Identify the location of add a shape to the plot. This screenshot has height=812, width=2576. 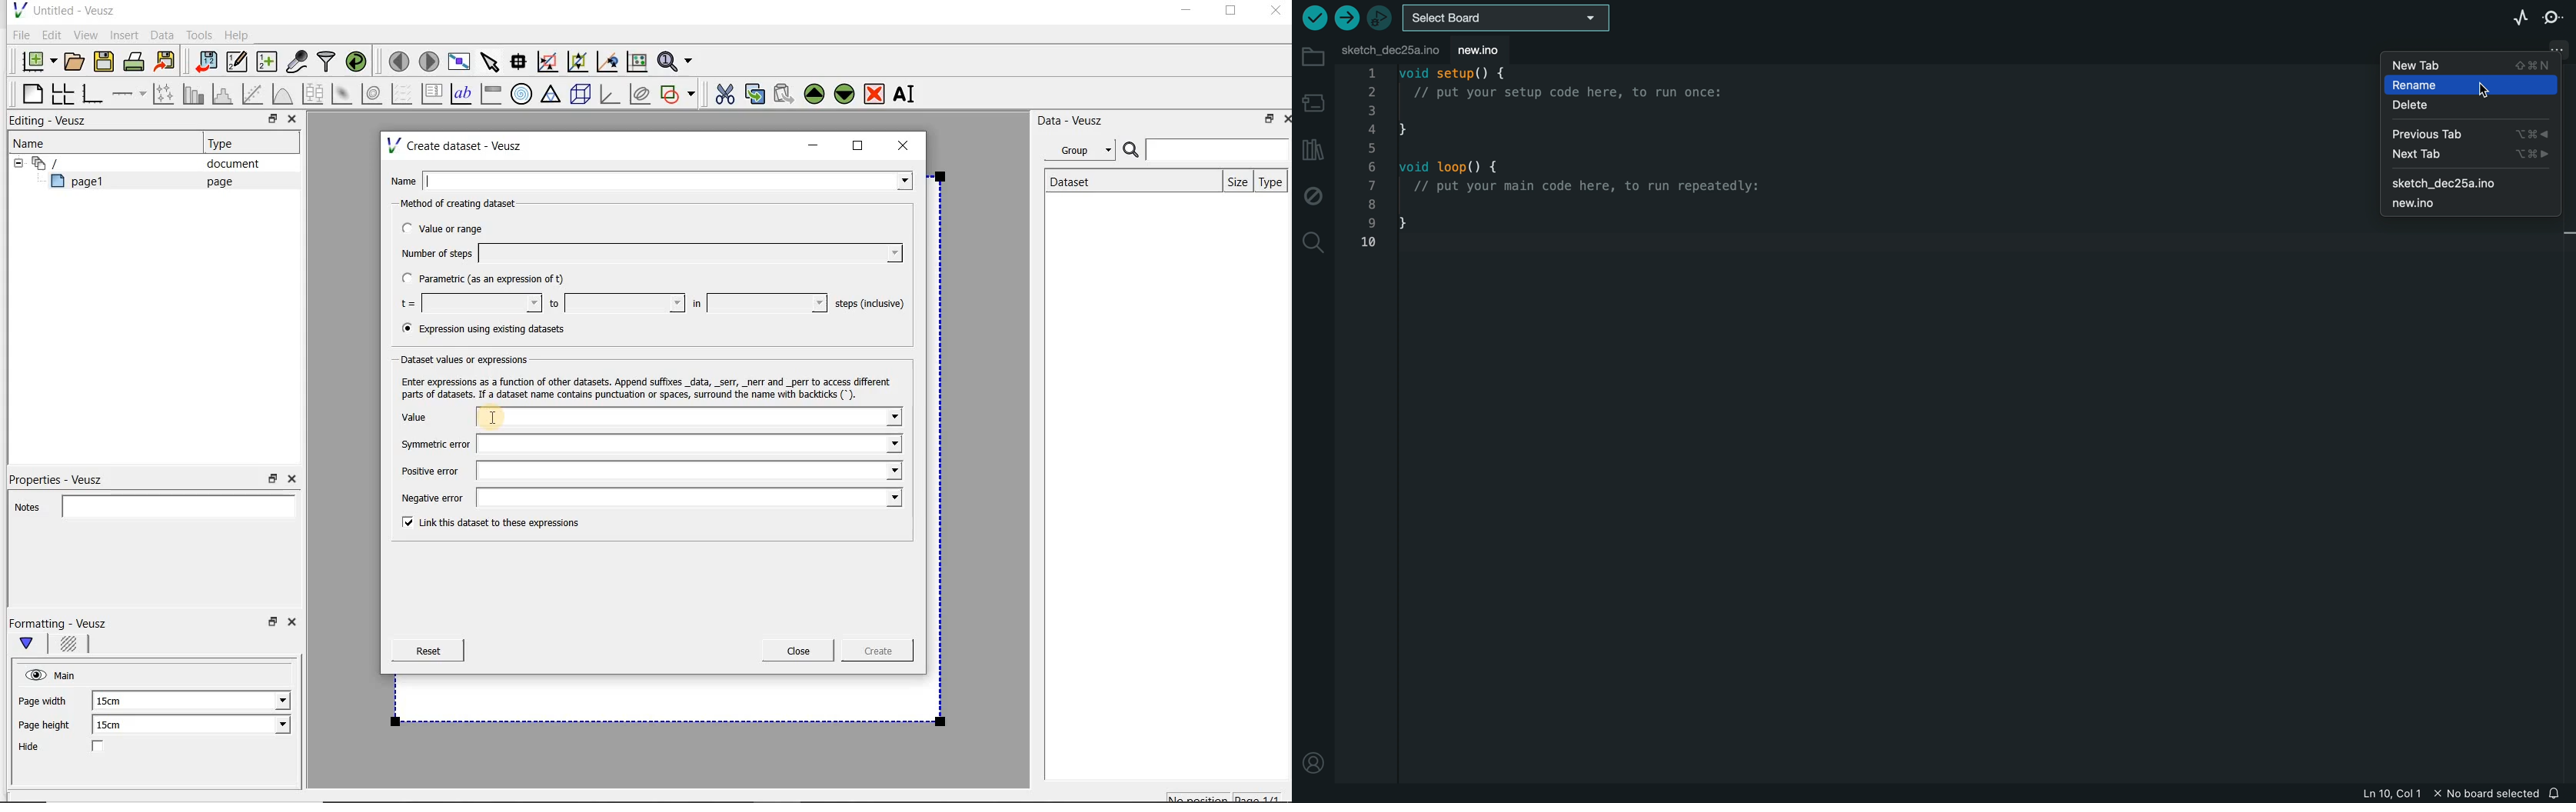
(679, 92).